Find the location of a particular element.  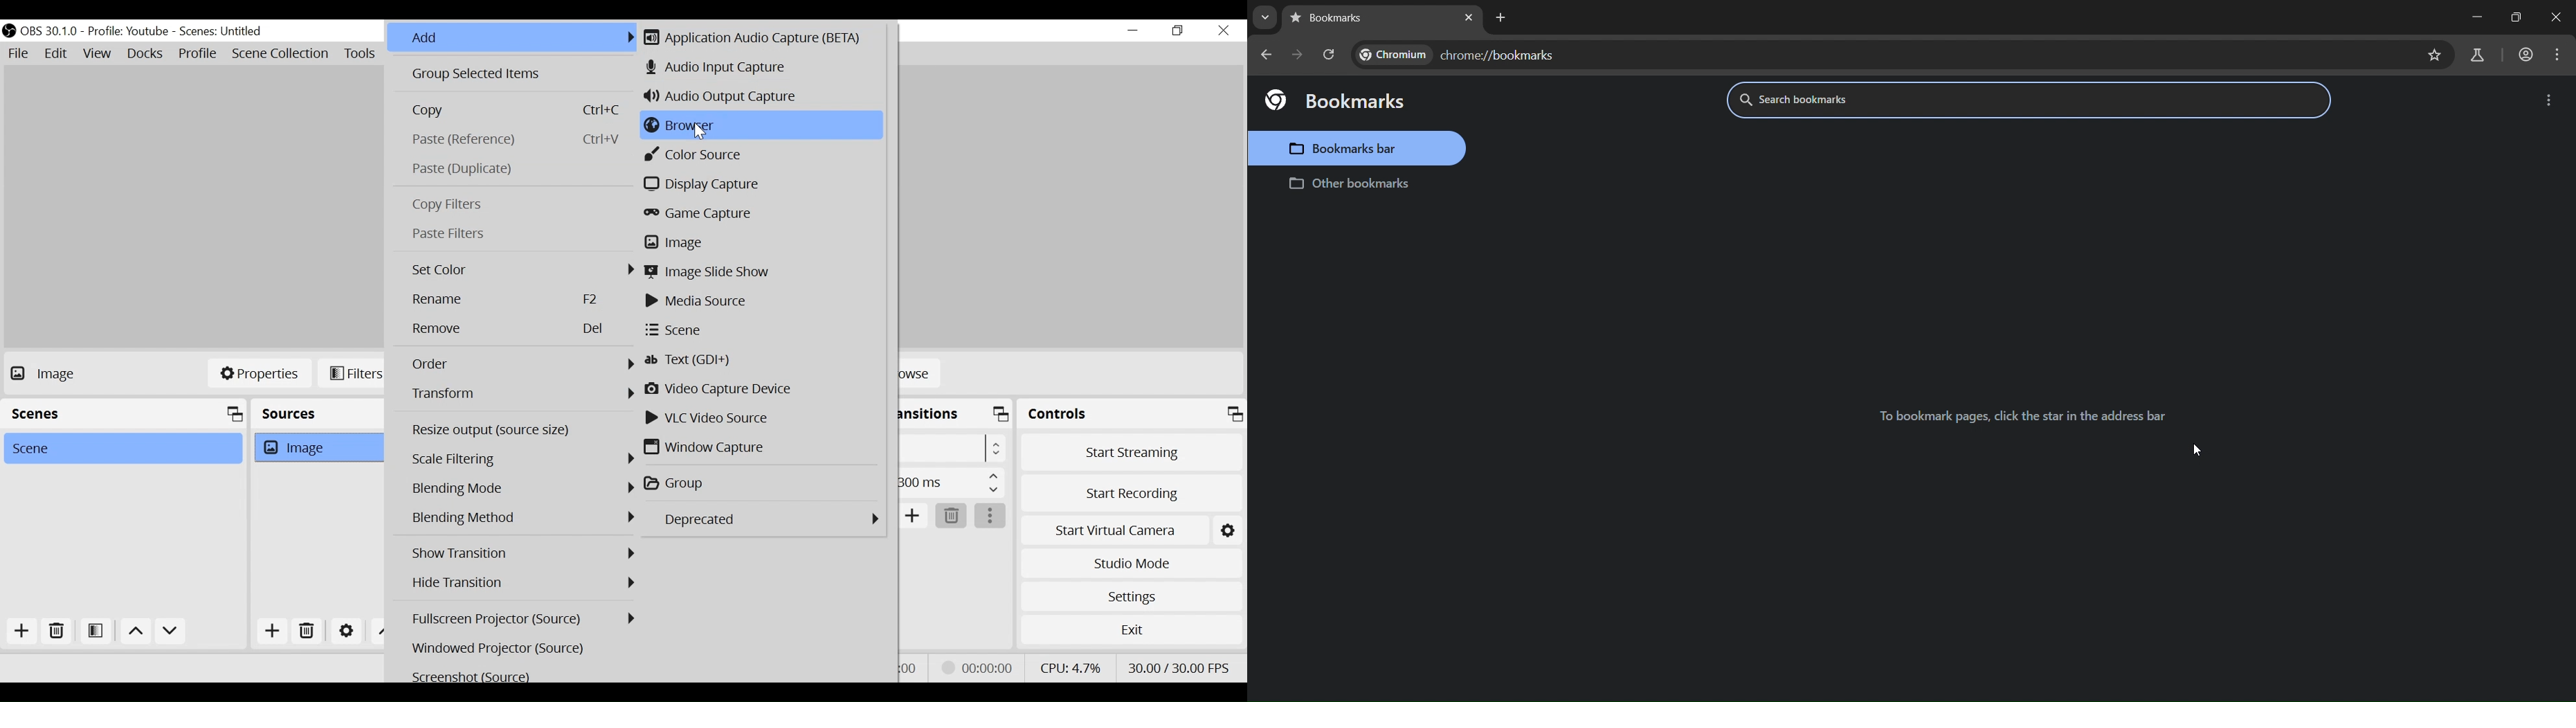

Screenshot (Source) is located at coordinates (525, 674).